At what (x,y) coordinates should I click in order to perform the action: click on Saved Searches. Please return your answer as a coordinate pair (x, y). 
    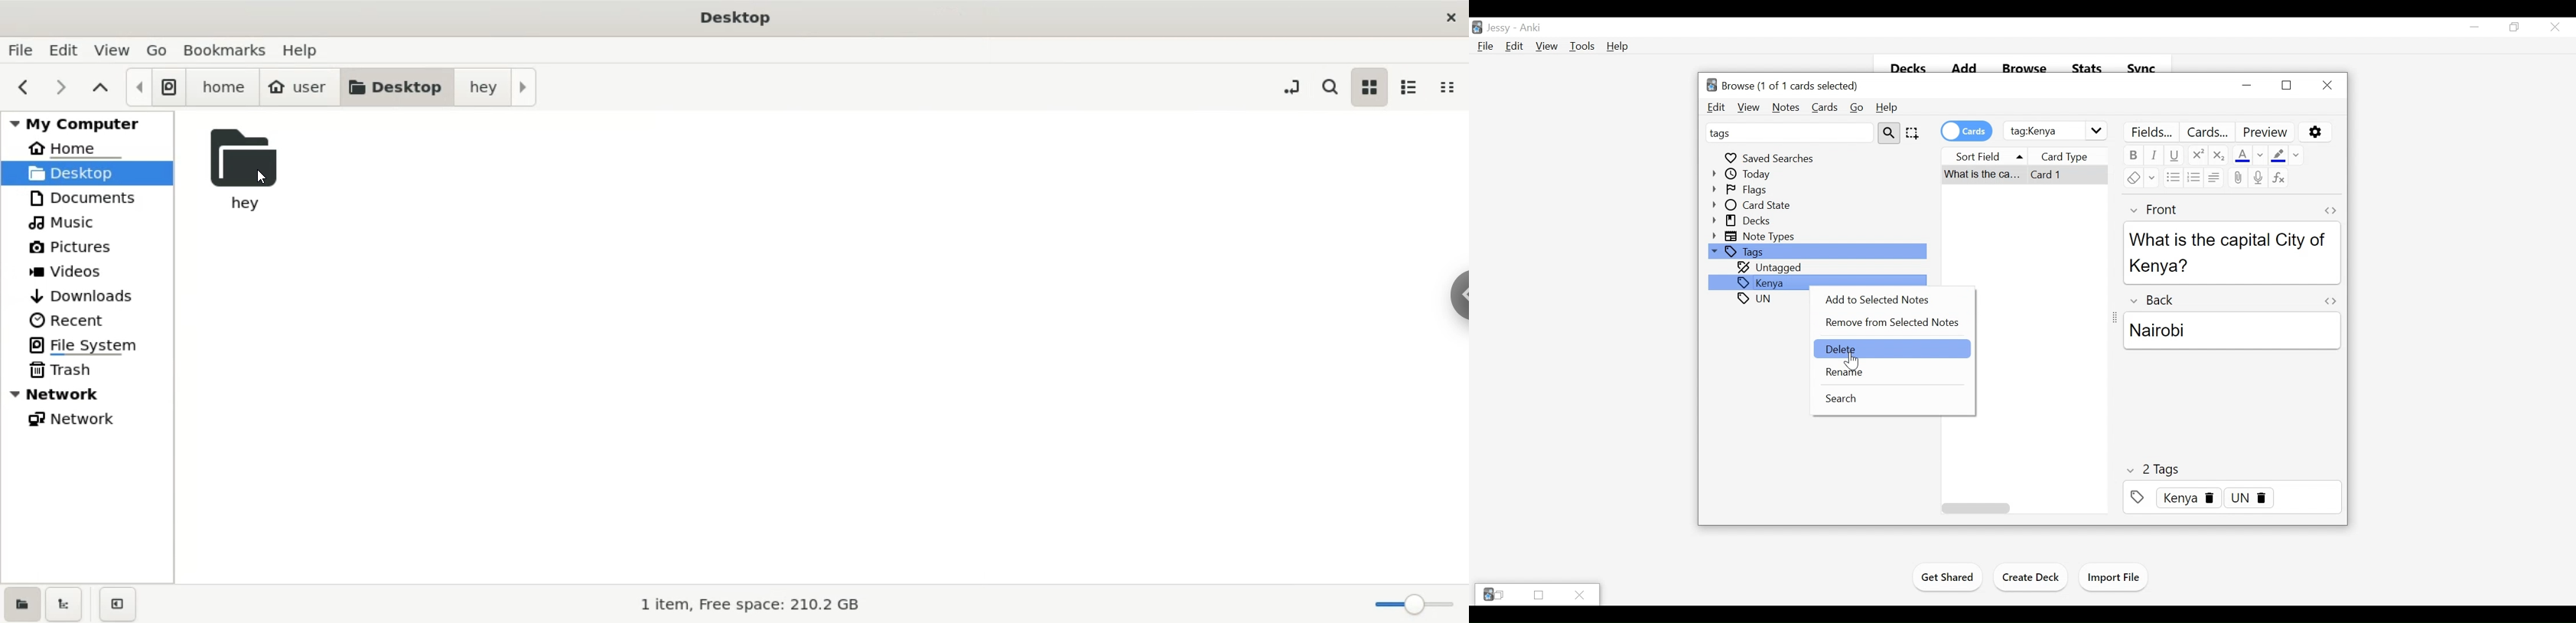
    Looking at the image, I should click on (1771, 157).